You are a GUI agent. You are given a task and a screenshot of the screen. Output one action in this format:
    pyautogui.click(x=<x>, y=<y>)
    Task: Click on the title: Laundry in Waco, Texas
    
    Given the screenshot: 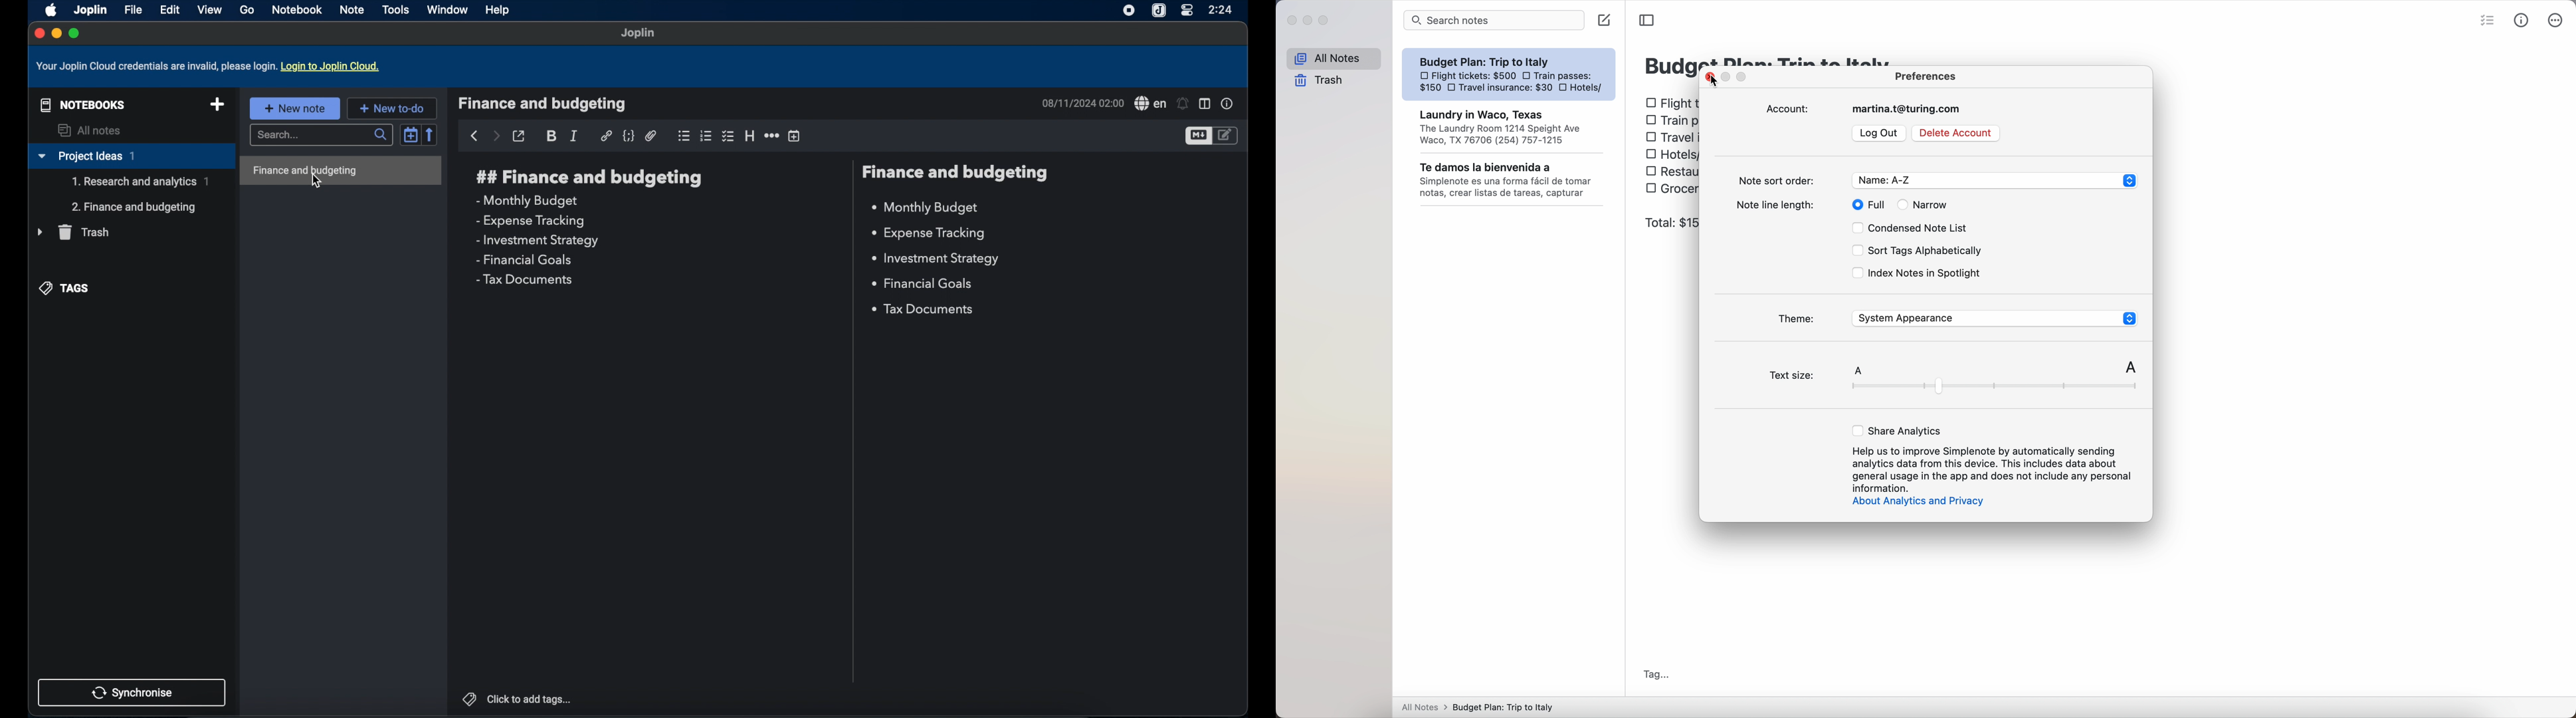 What is the action you would take?
    pyautogui.click(x=1669, y=63)
    